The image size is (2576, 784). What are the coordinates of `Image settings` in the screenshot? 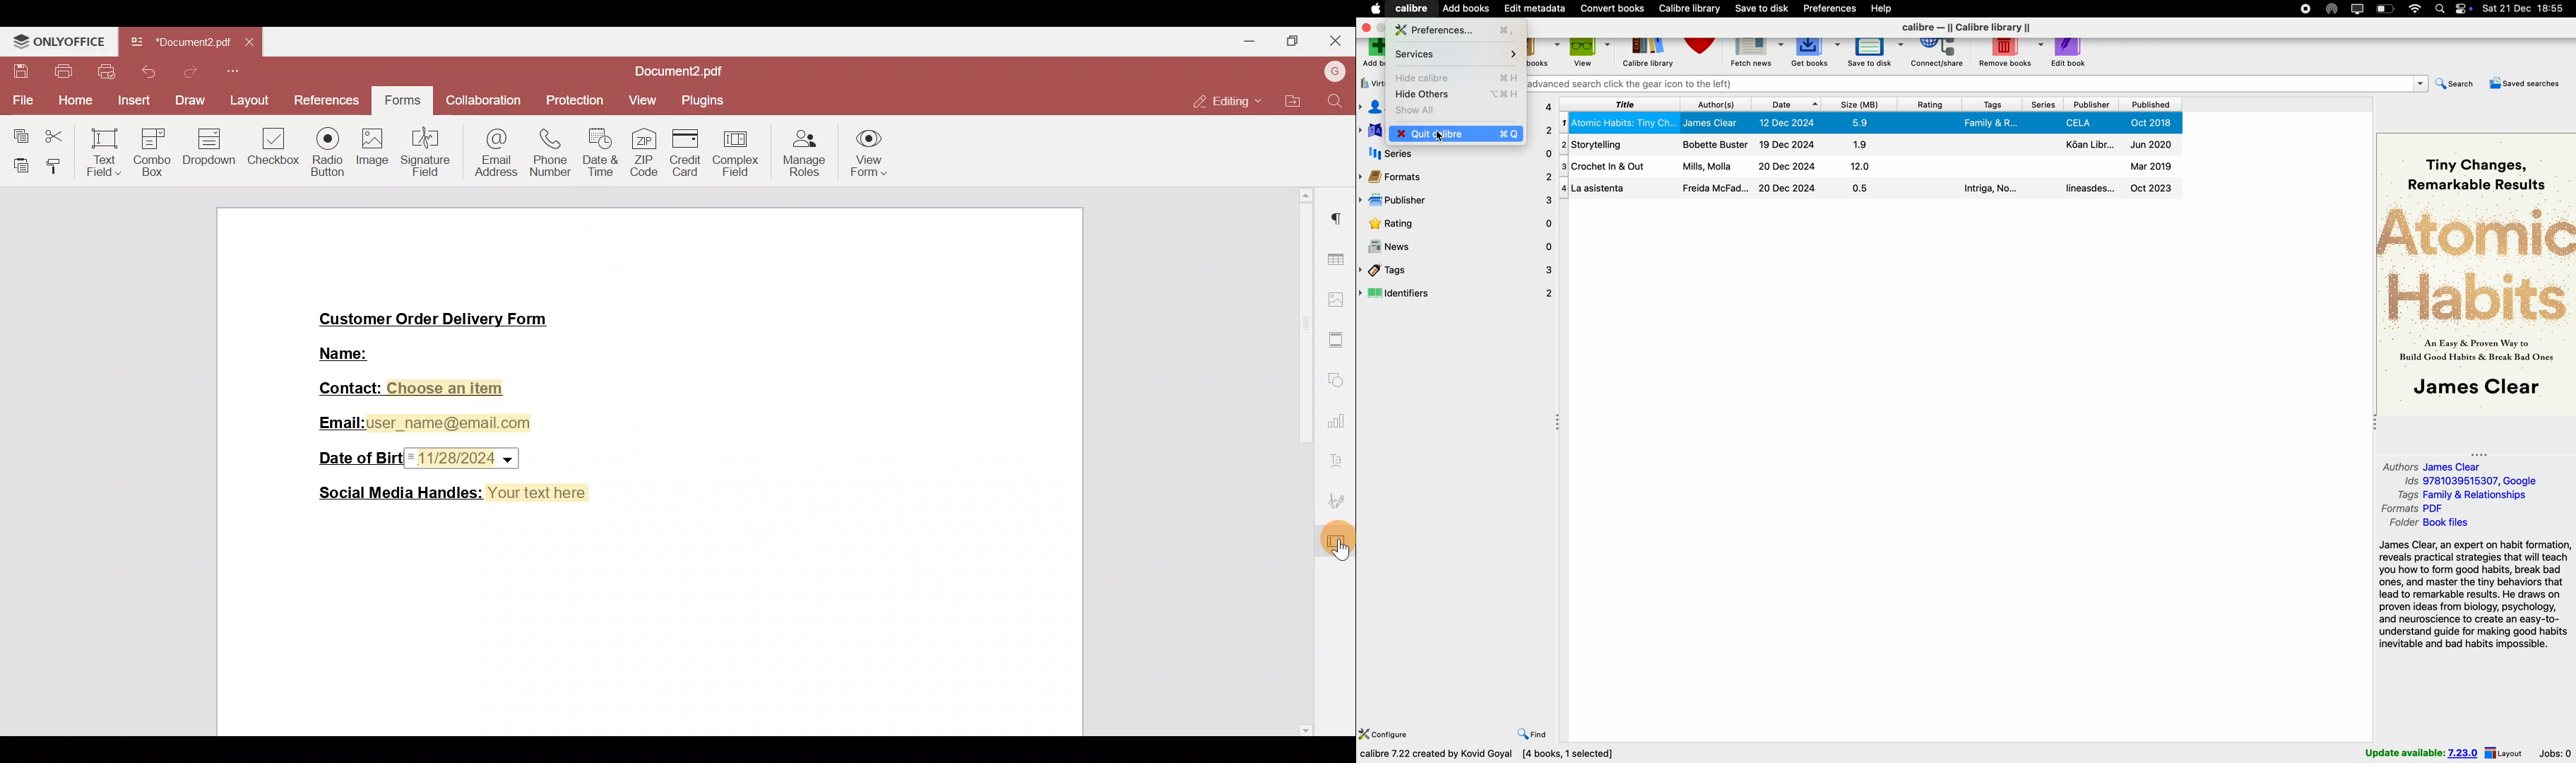 It's located at (1339, 302).